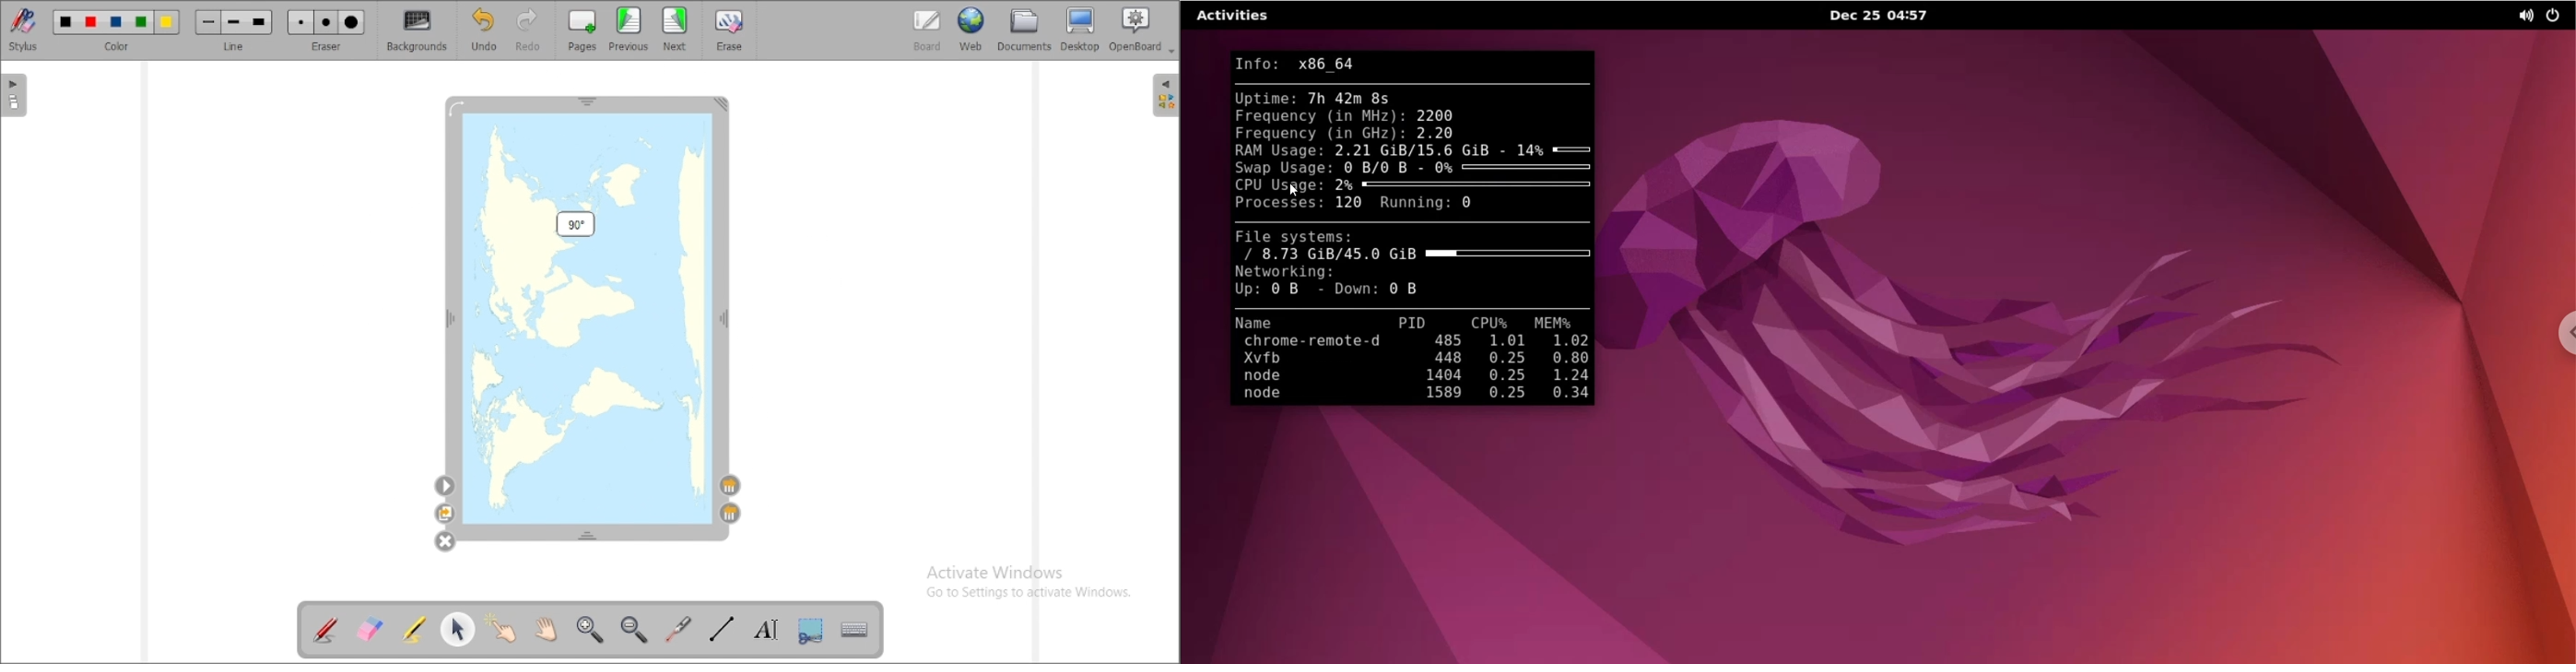 This screenshot has height=672, width=2576. I want to click on zoom out, so click(635, 629).